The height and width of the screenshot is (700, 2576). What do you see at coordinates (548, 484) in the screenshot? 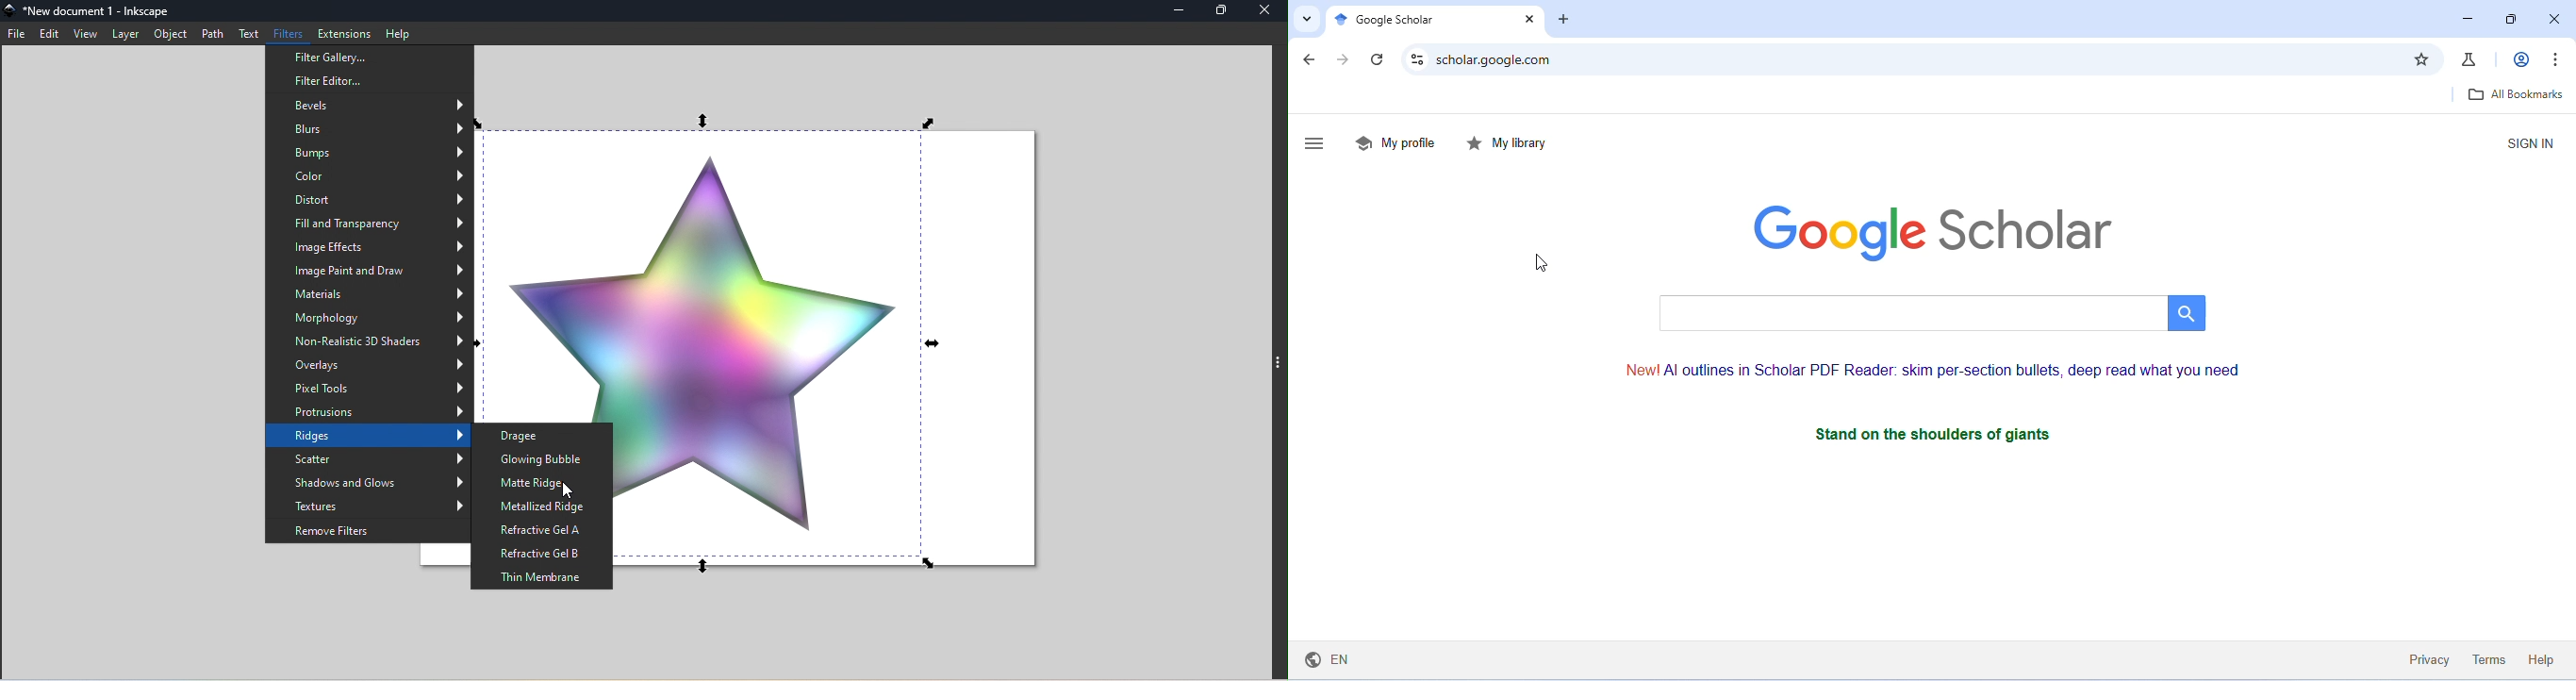
I see `Matte  Ridge` at bounding box center [548, 484].